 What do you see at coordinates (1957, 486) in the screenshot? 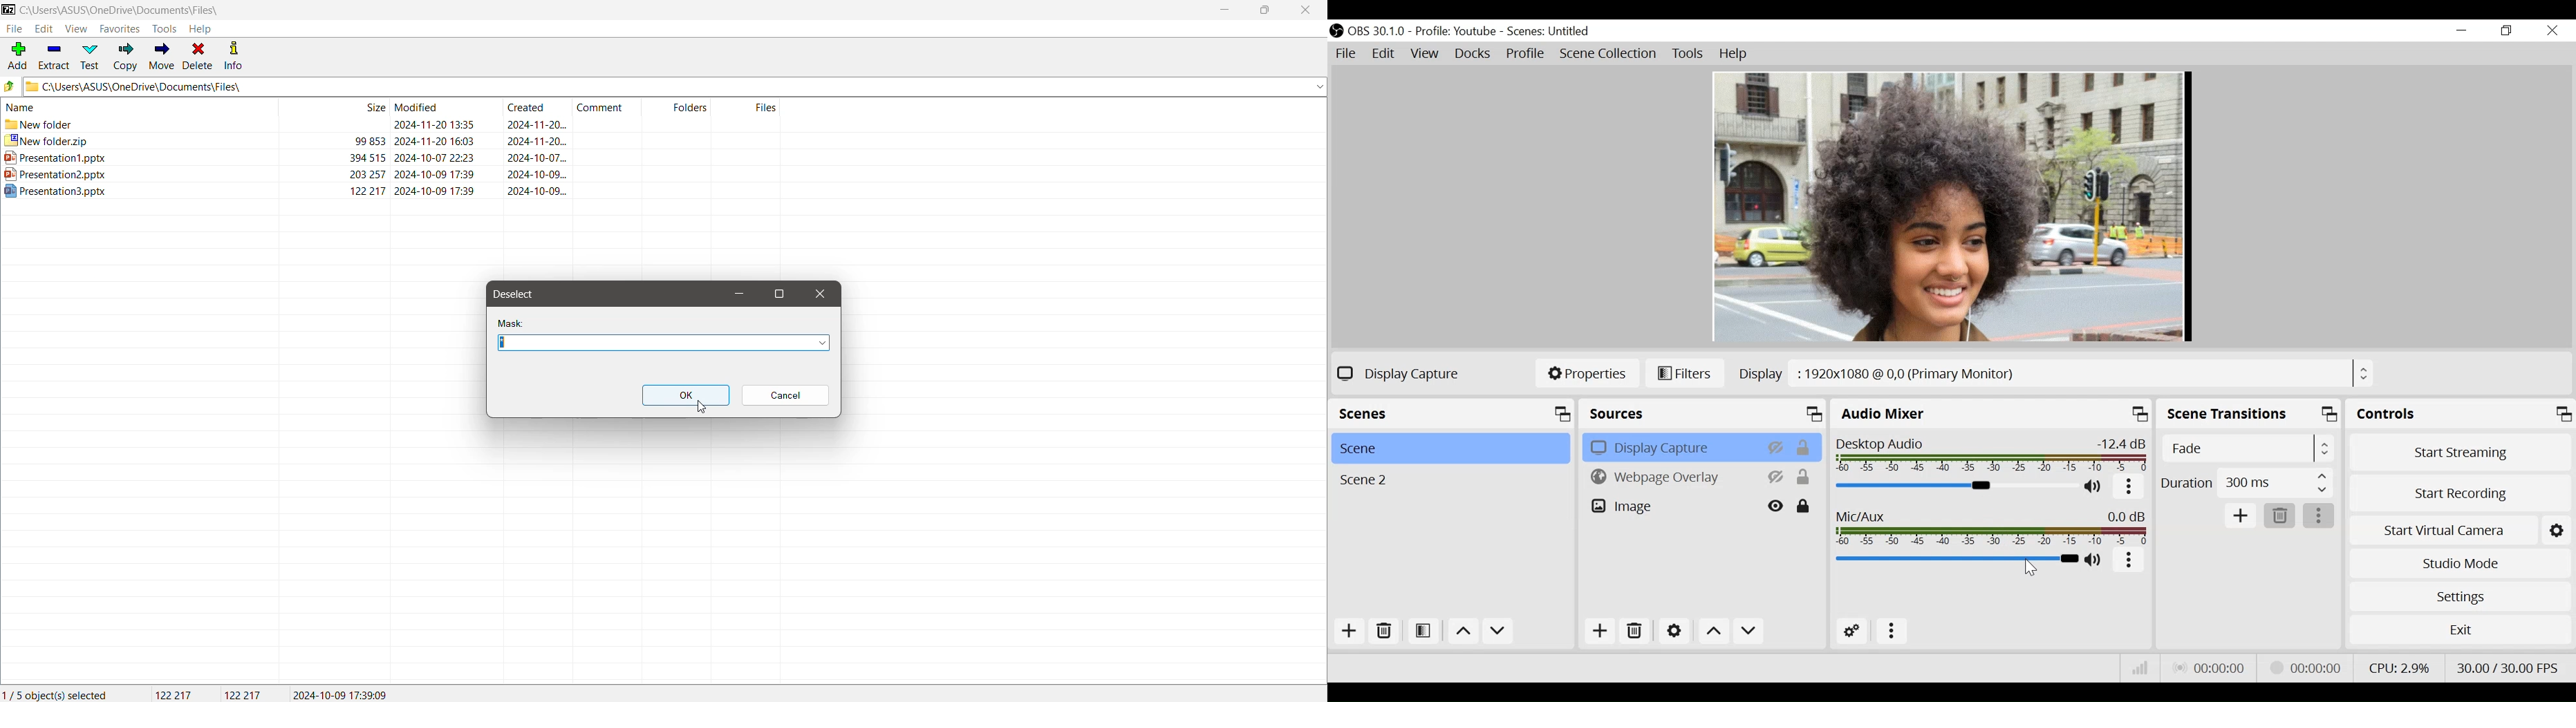
I see `Desktop Audio Slider` at bounding box center [1957, 486].